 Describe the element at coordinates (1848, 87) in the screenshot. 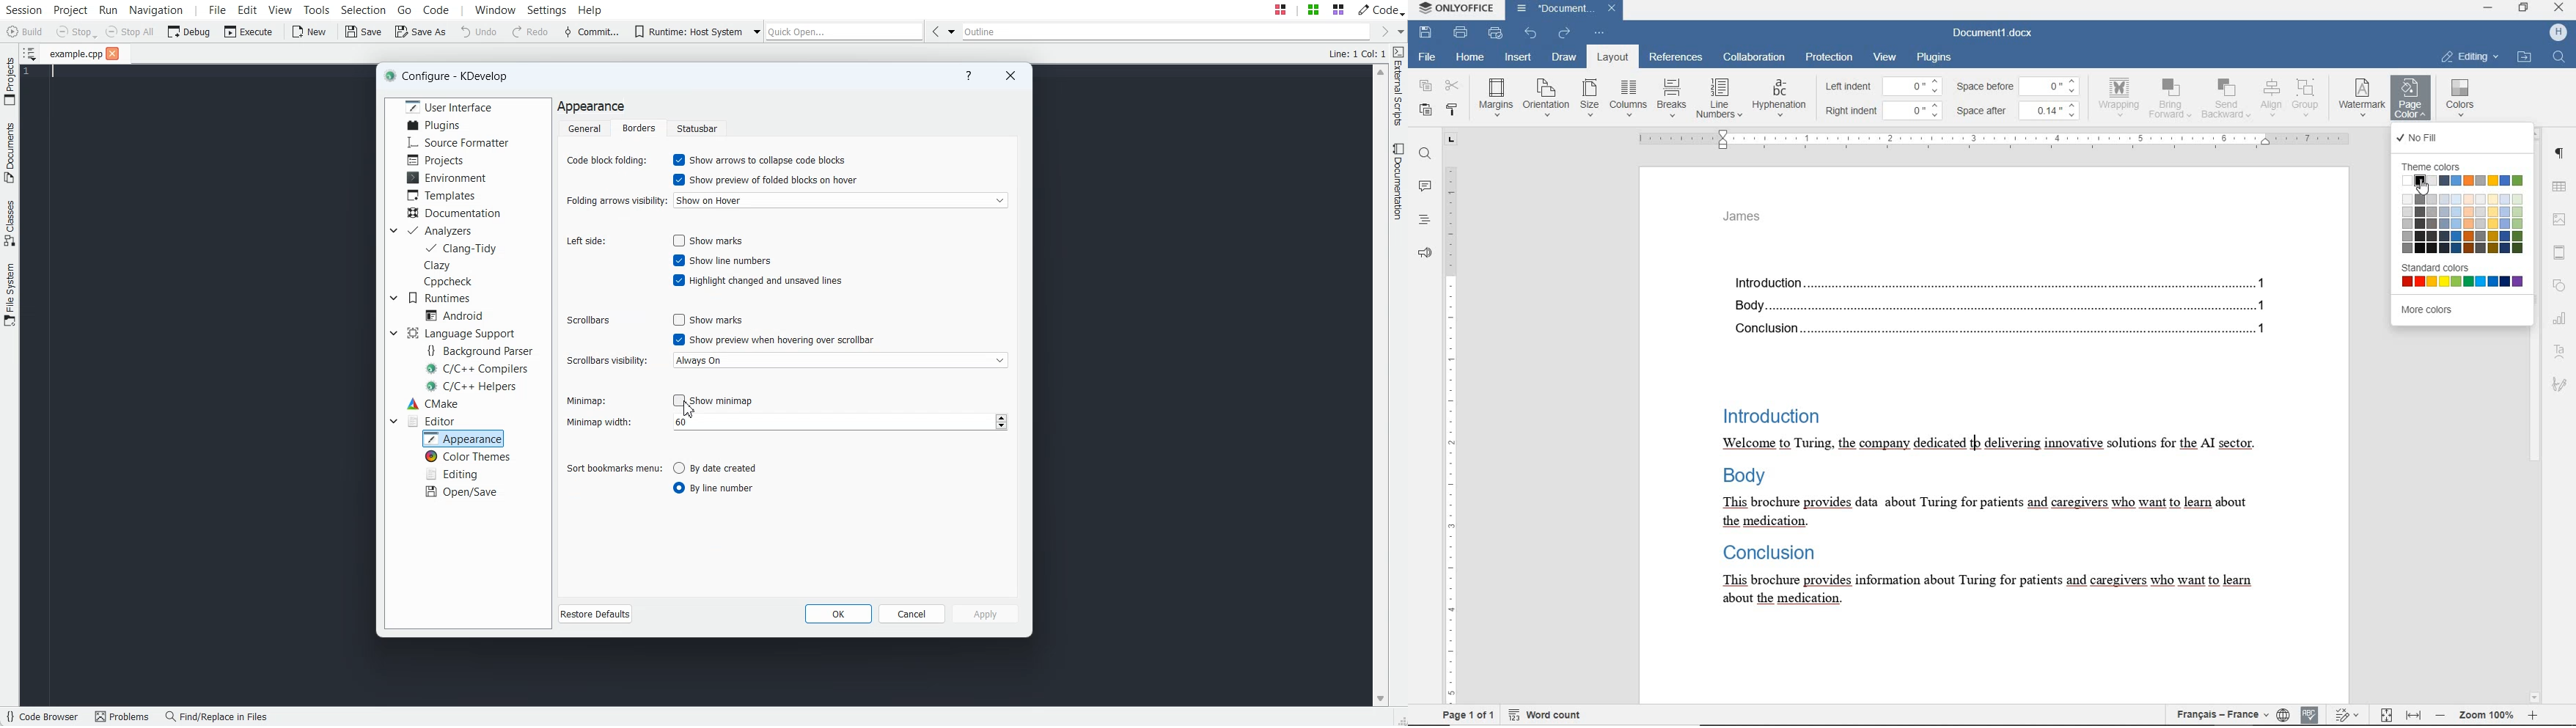

I see `left indent` at that location.